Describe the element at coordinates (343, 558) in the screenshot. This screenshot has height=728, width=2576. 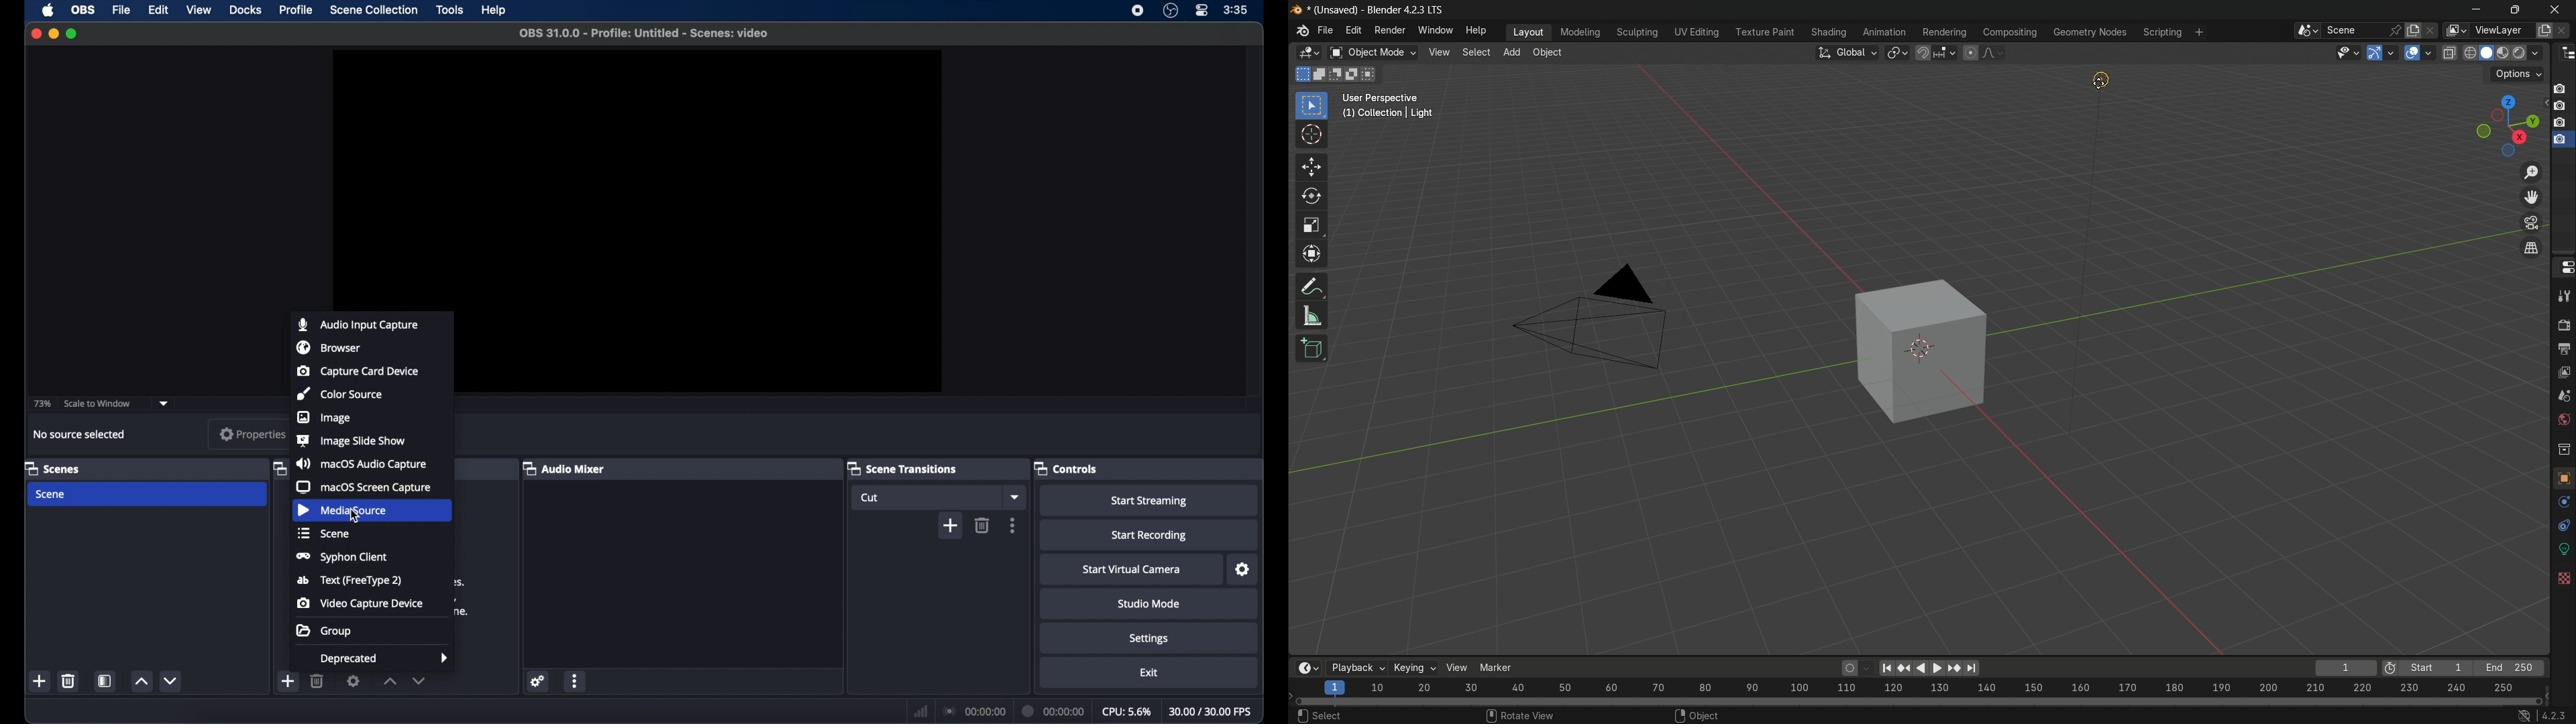
I see `syphon client` at that location.